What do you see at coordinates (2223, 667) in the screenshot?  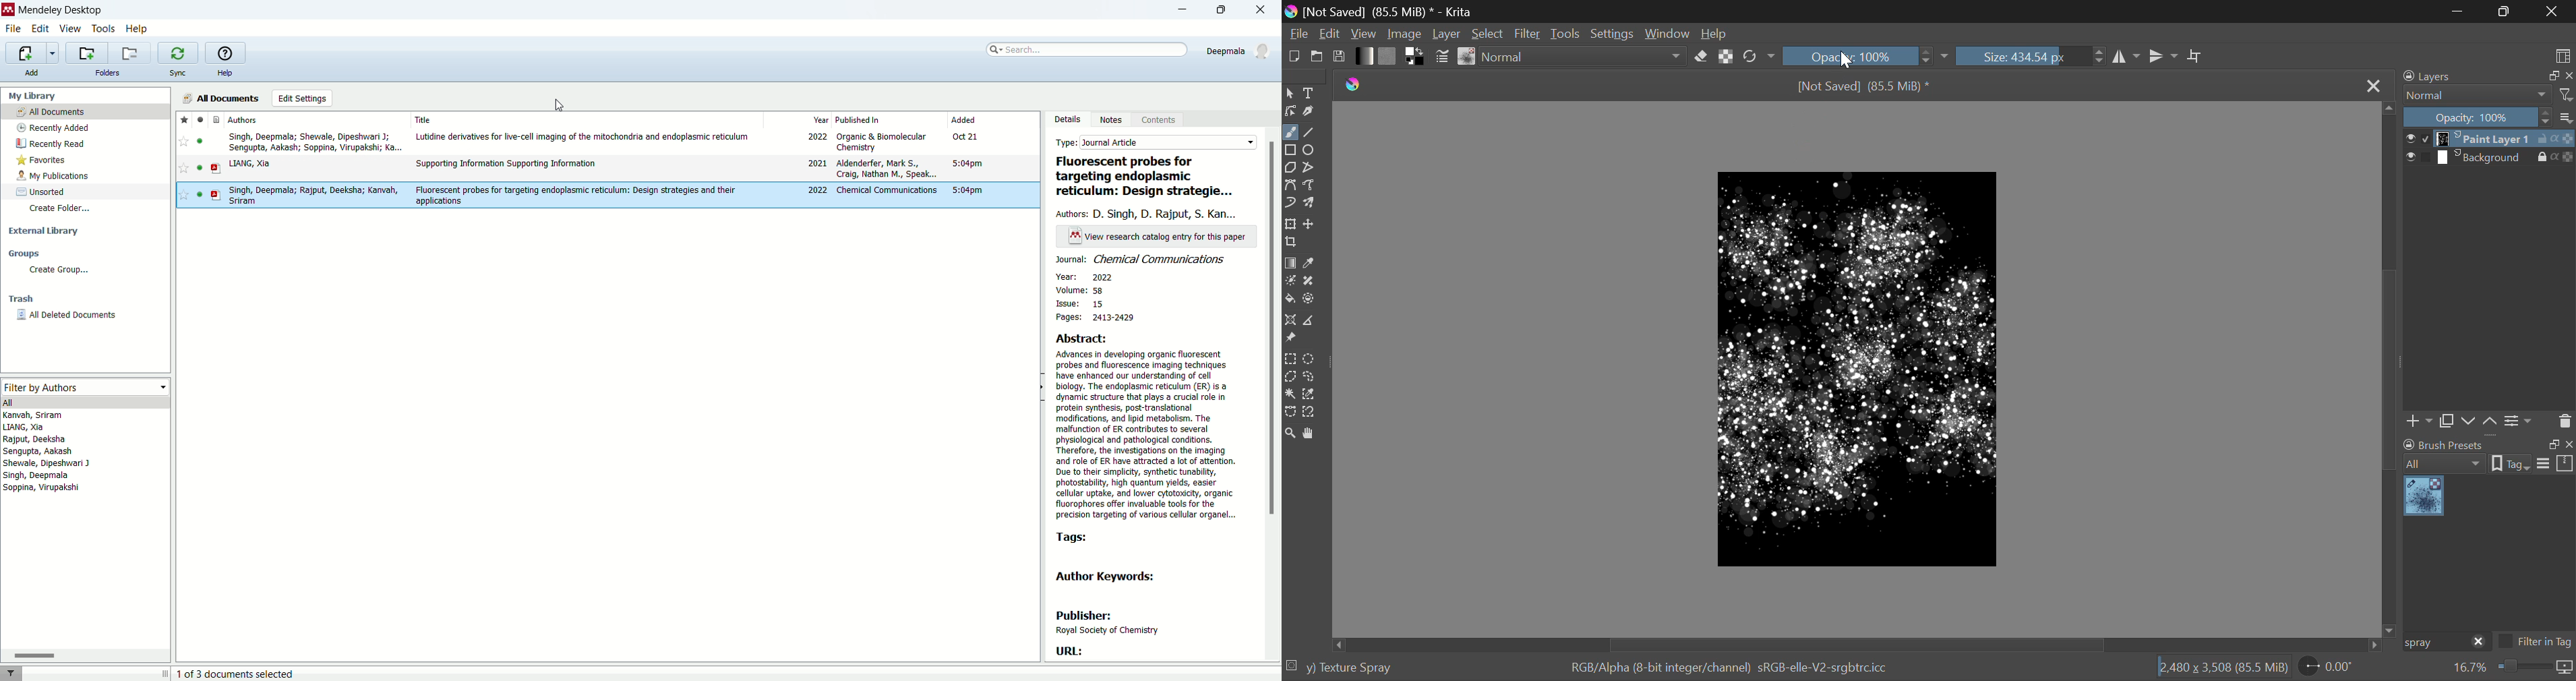 I see `12,480 x 3,508 (69.2 MiB)` at bounding box center [2223, 667].